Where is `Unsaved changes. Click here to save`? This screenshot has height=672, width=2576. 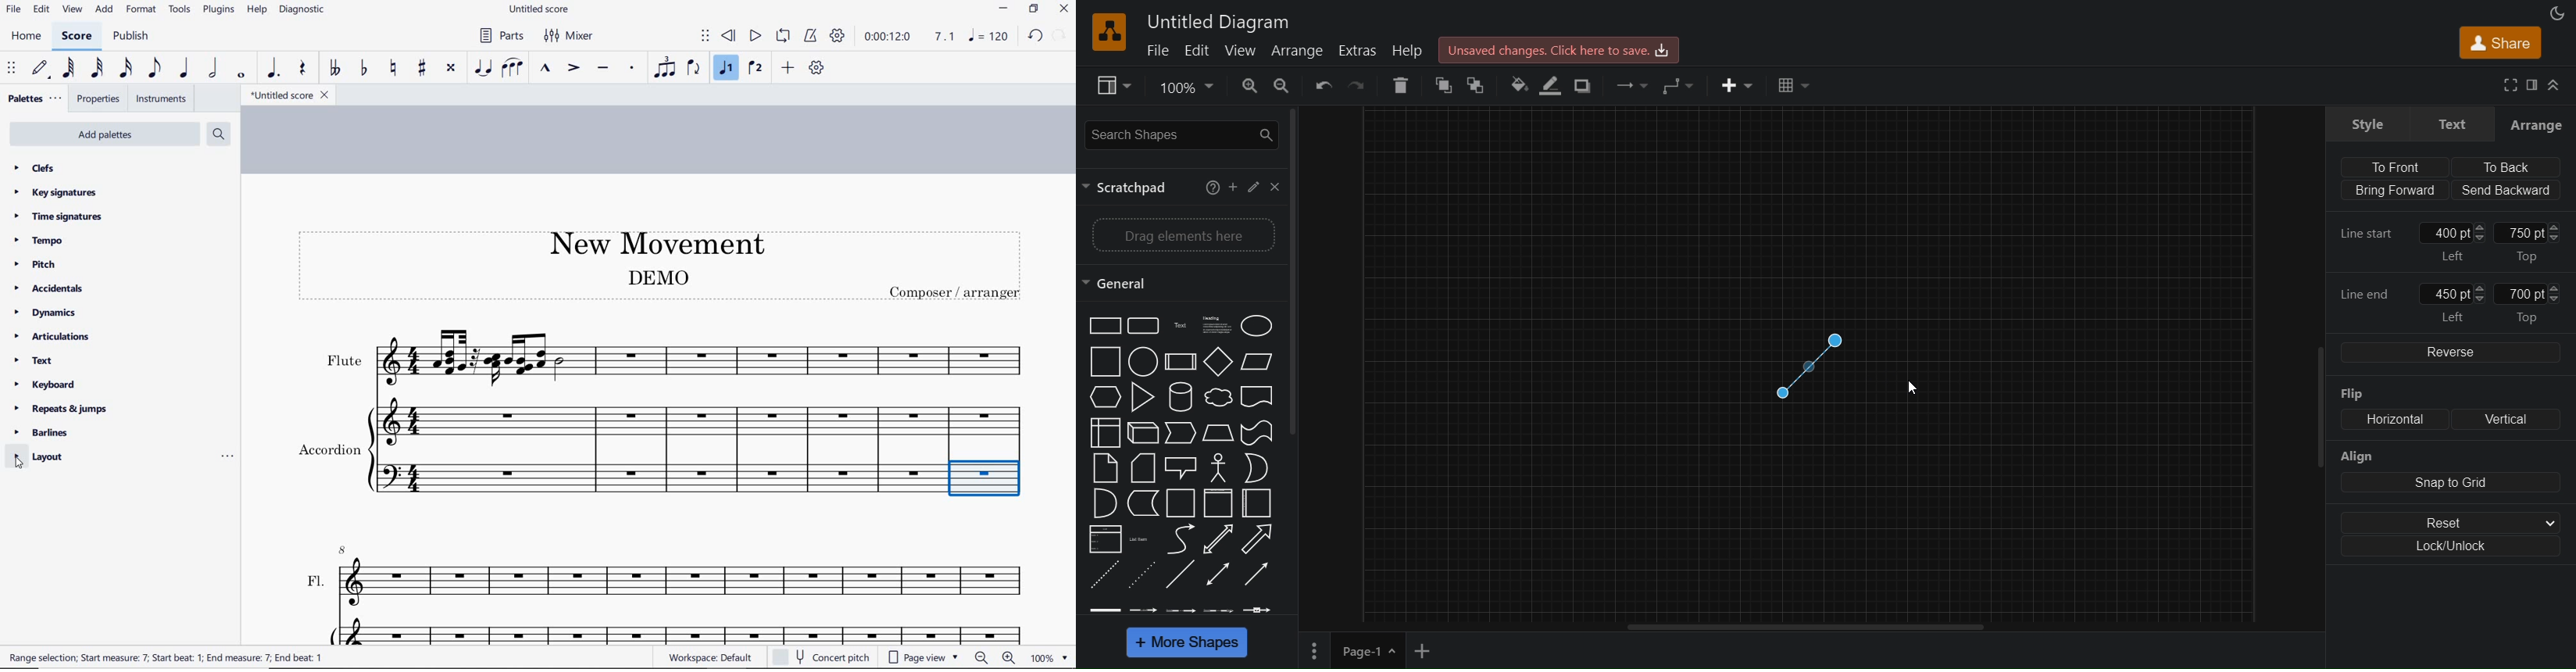 Unsaved changes. Click here to save is located at coordinates (1560, 48).